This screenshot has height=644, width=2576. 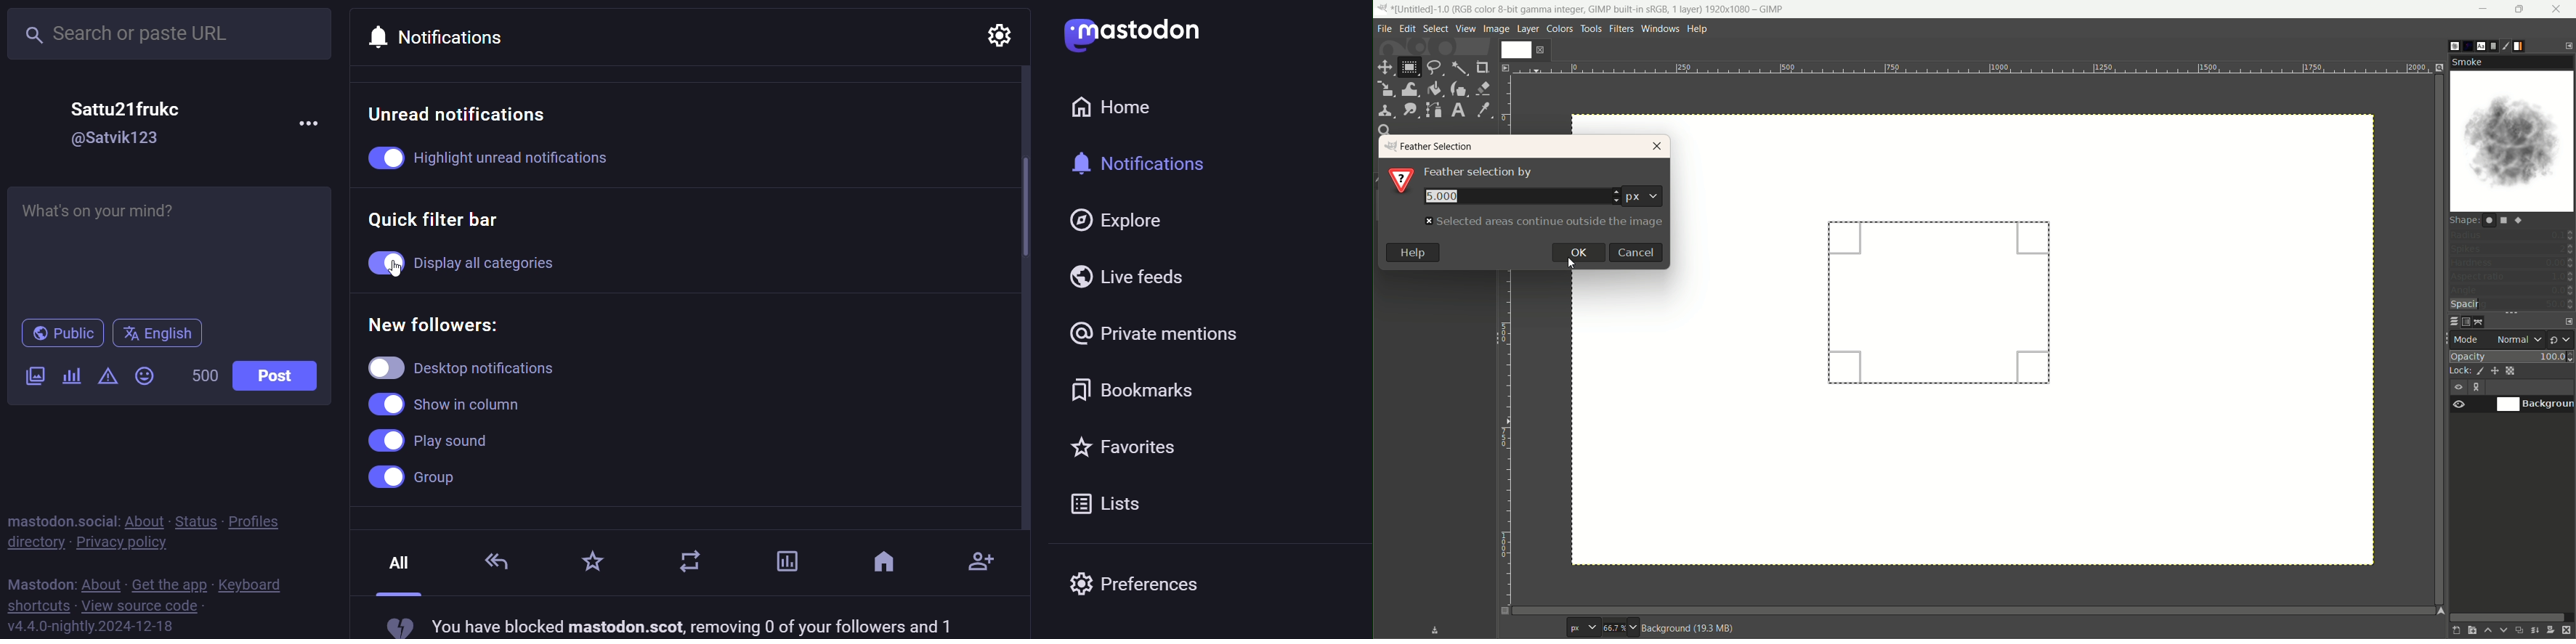 What do you see at coordinates (1438, 148) in the screenshot?
I see `feather selection` at bounding box center [1438, 148].